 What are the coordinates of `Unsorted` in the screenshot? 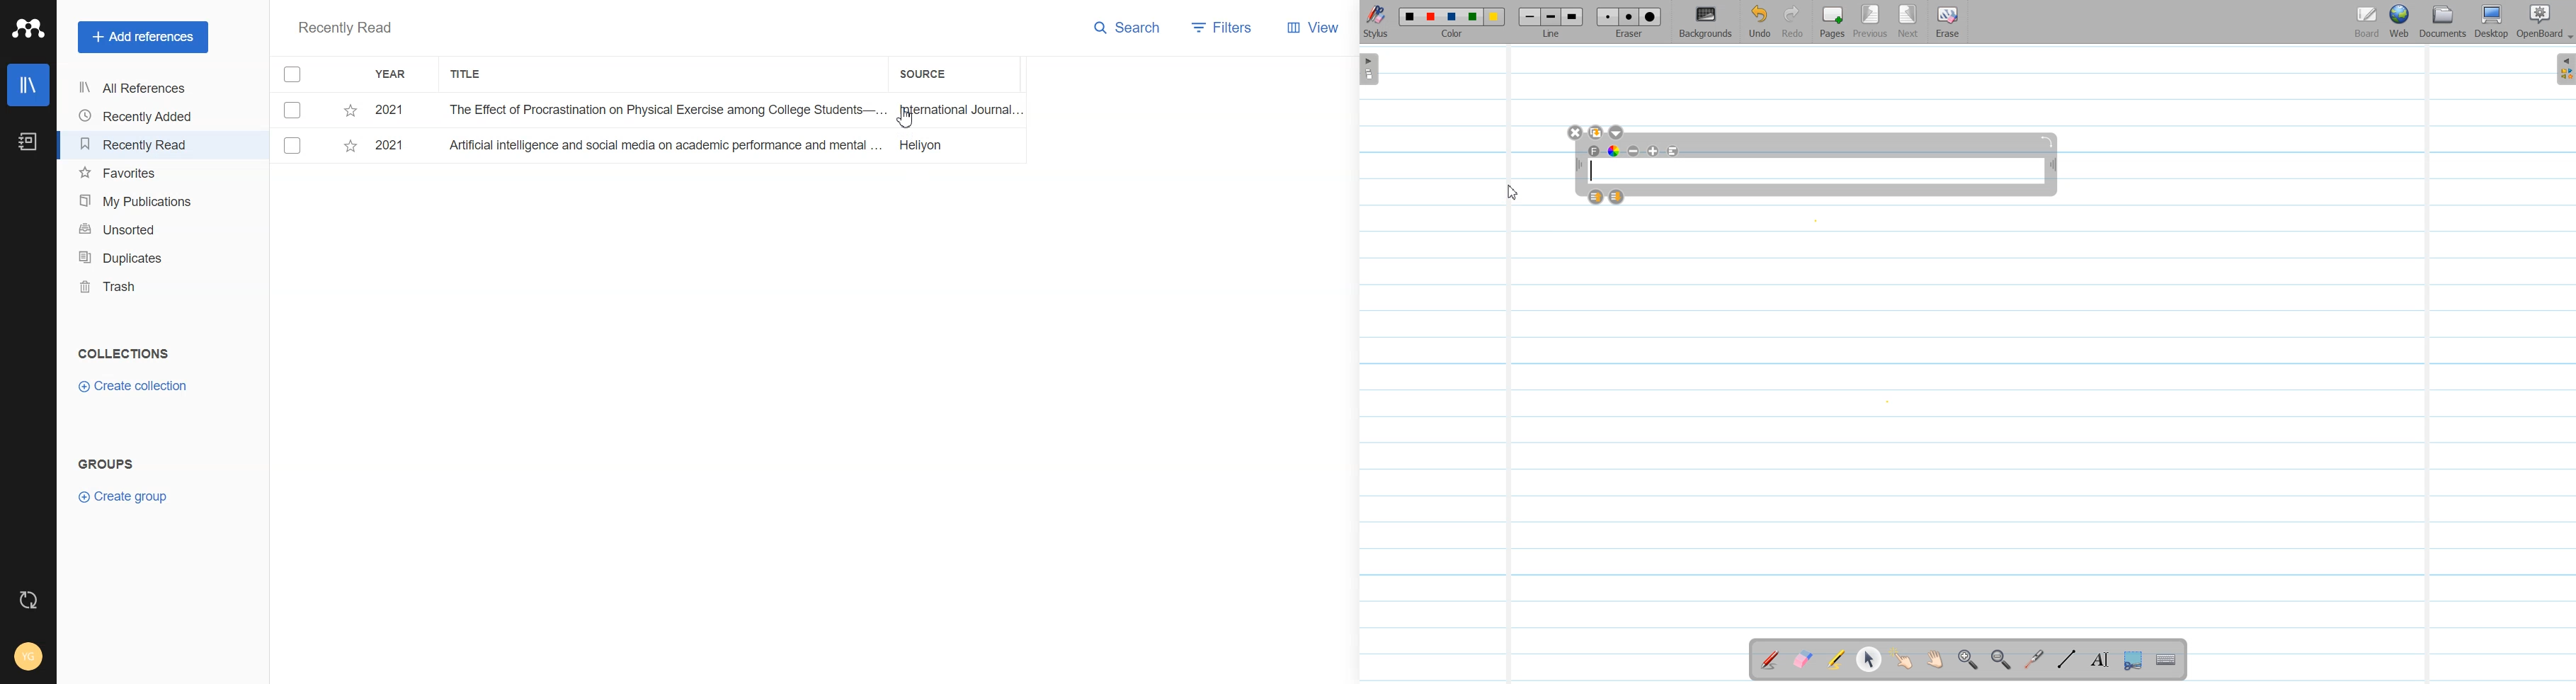 It's located at (139, 228).